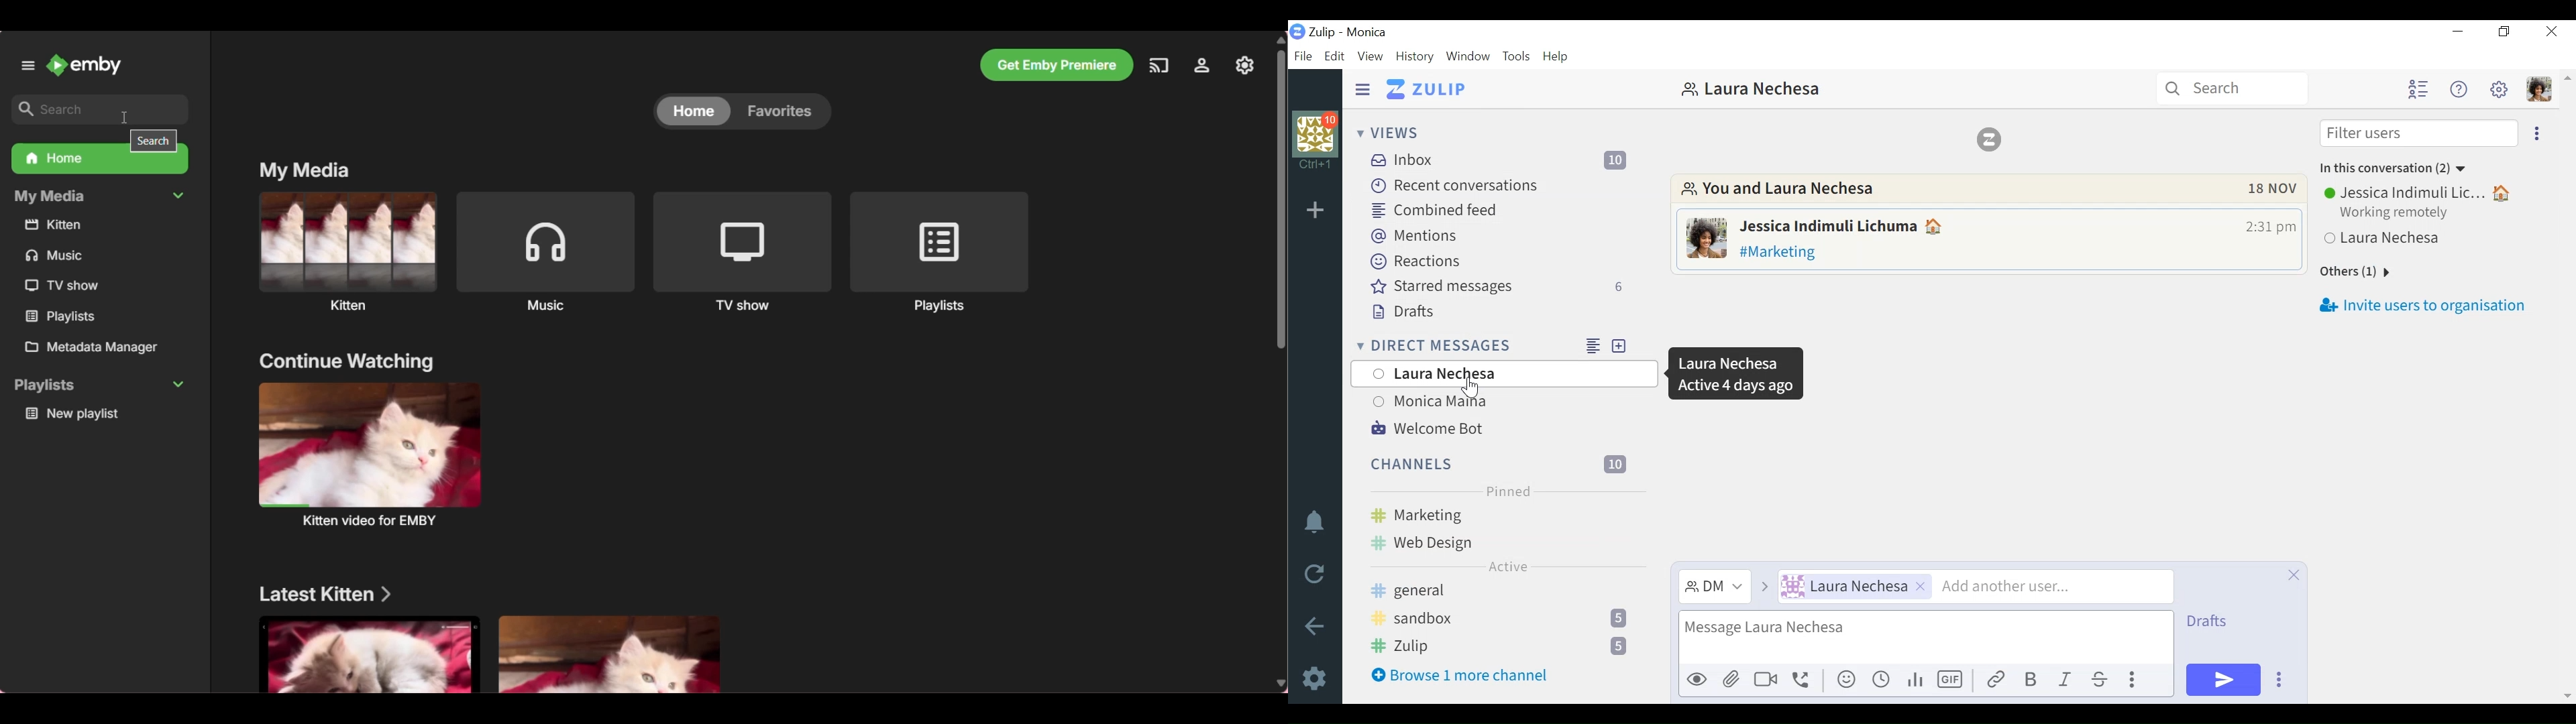 The height and width of the screenshot is (728, 2576). Describe the element at coordinates (2055, 587) in the screenshot. I see `Add another user` at that location.